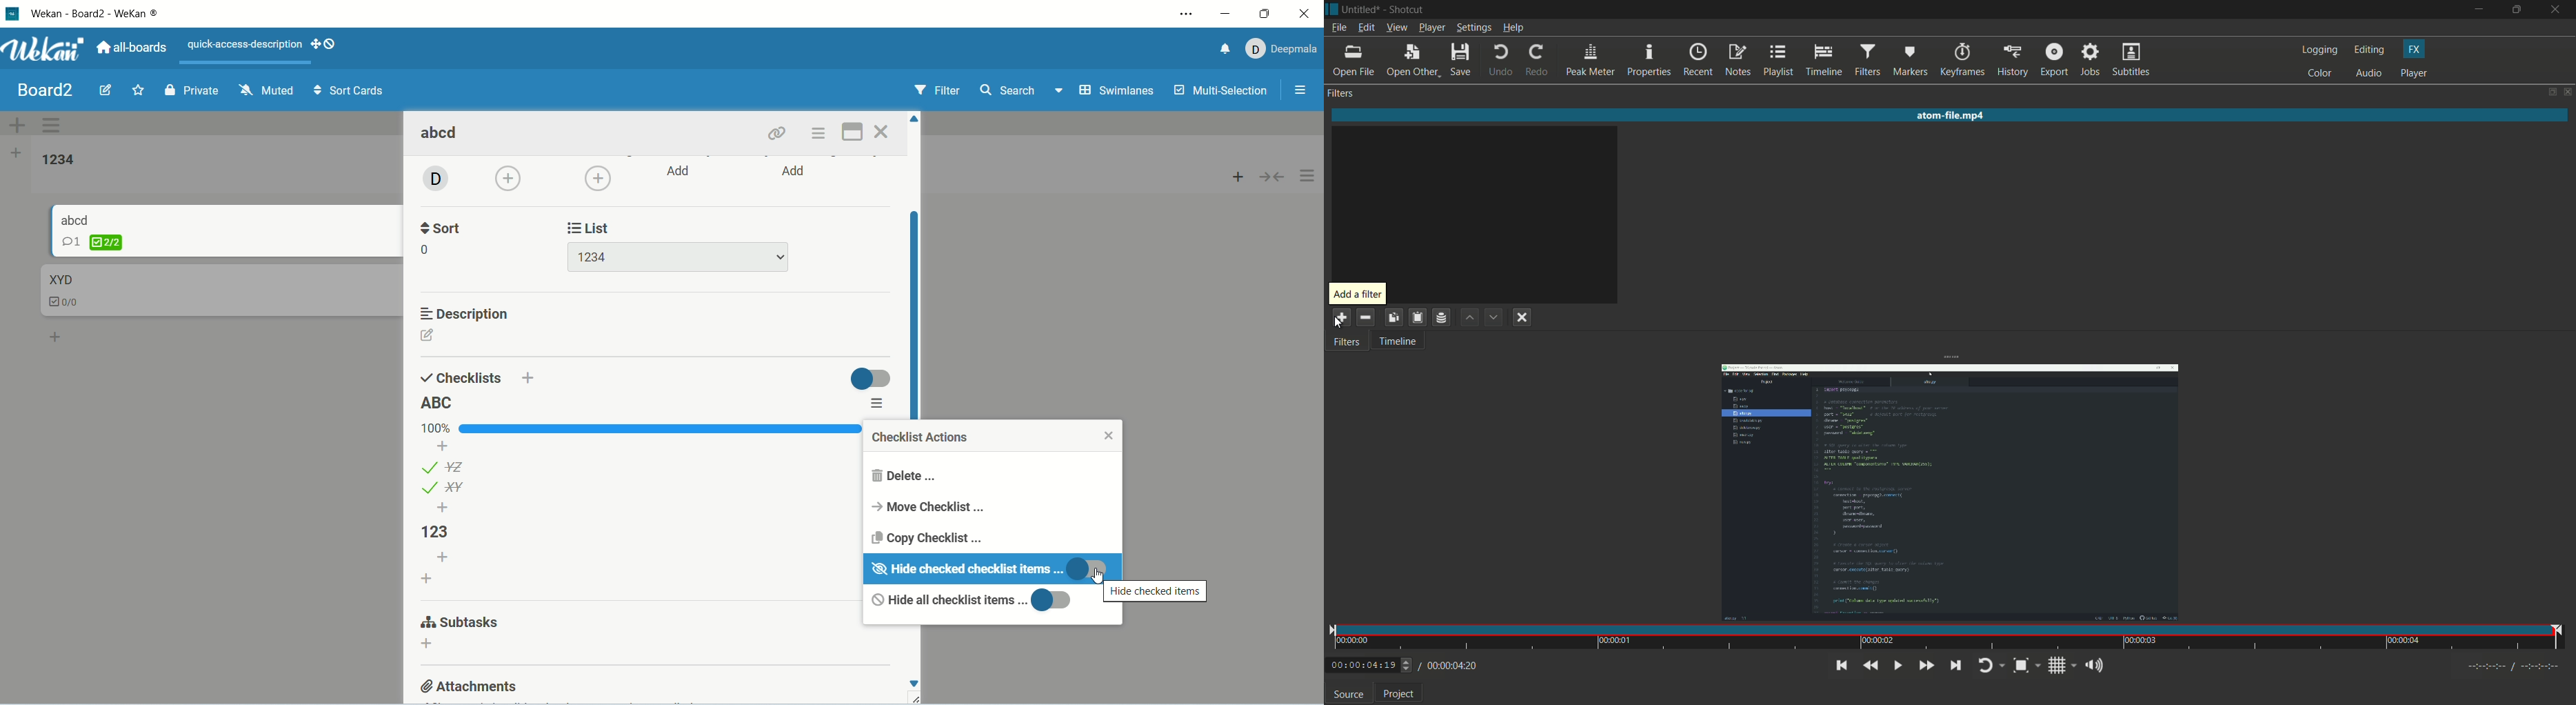 Image resolution: width=2576 pixels, height=728 pixels. I want to click on copy checklist, so click(929, 537).